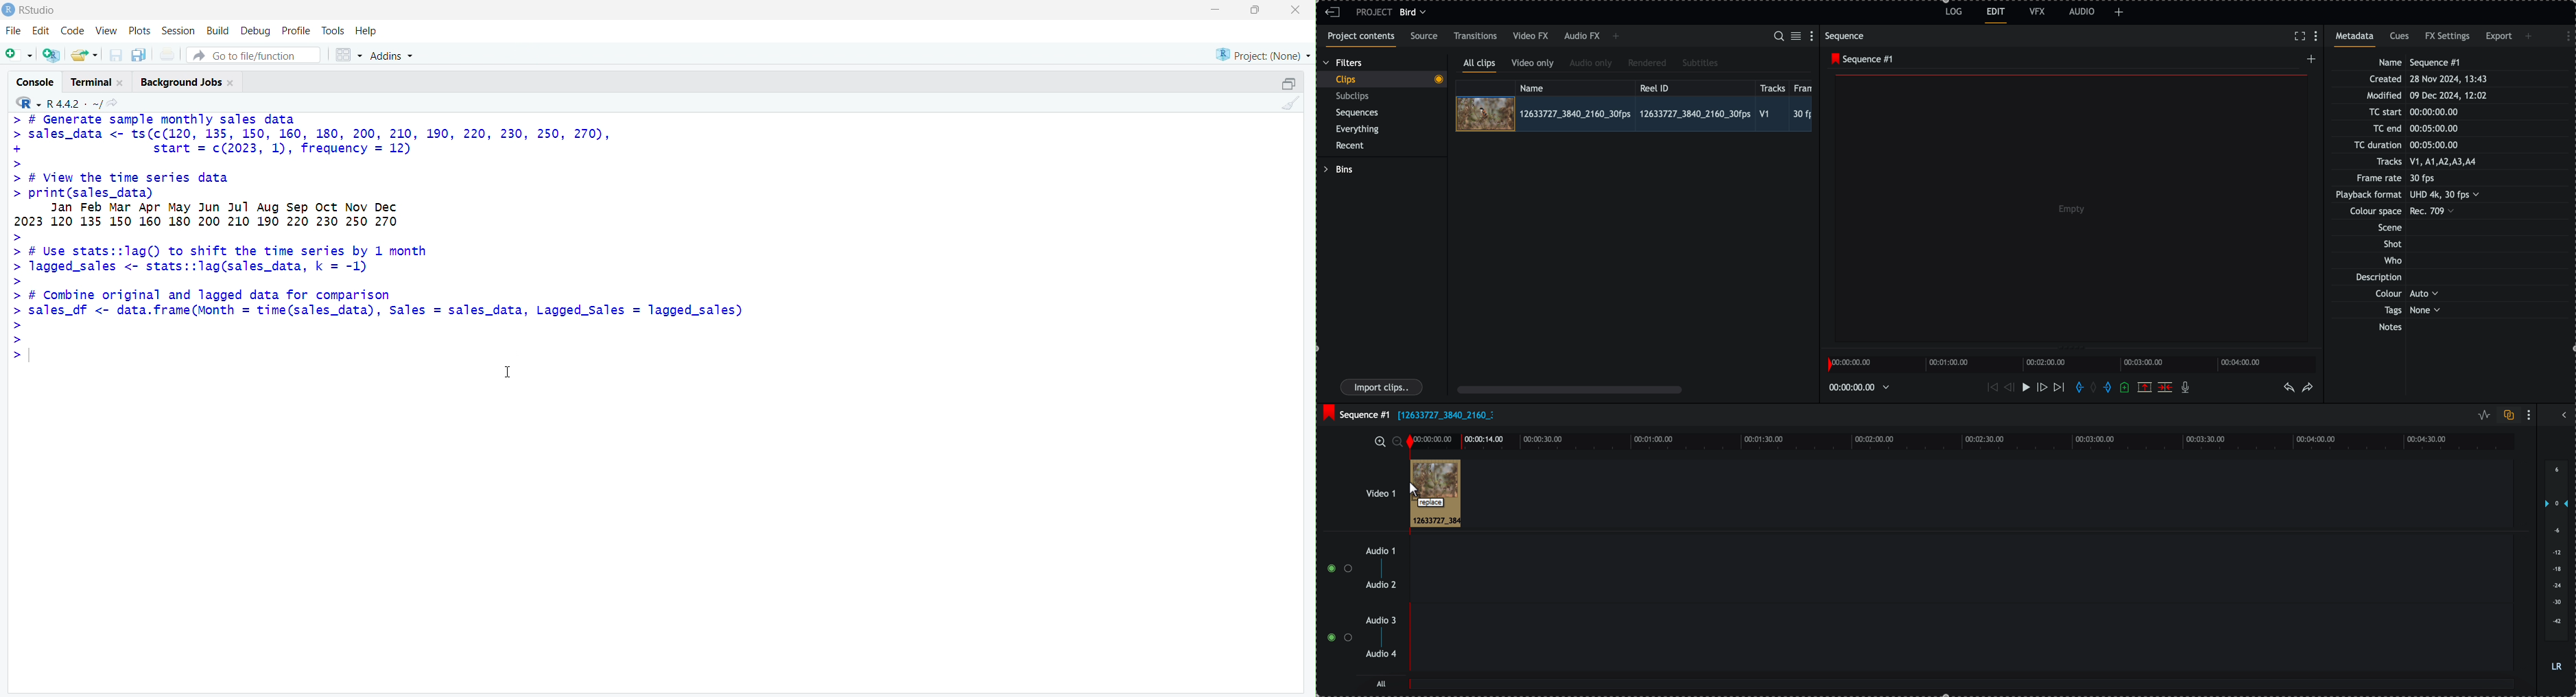 The width and height of the screenshot is (2576, 700). I want to click on session, so click(178, 31).